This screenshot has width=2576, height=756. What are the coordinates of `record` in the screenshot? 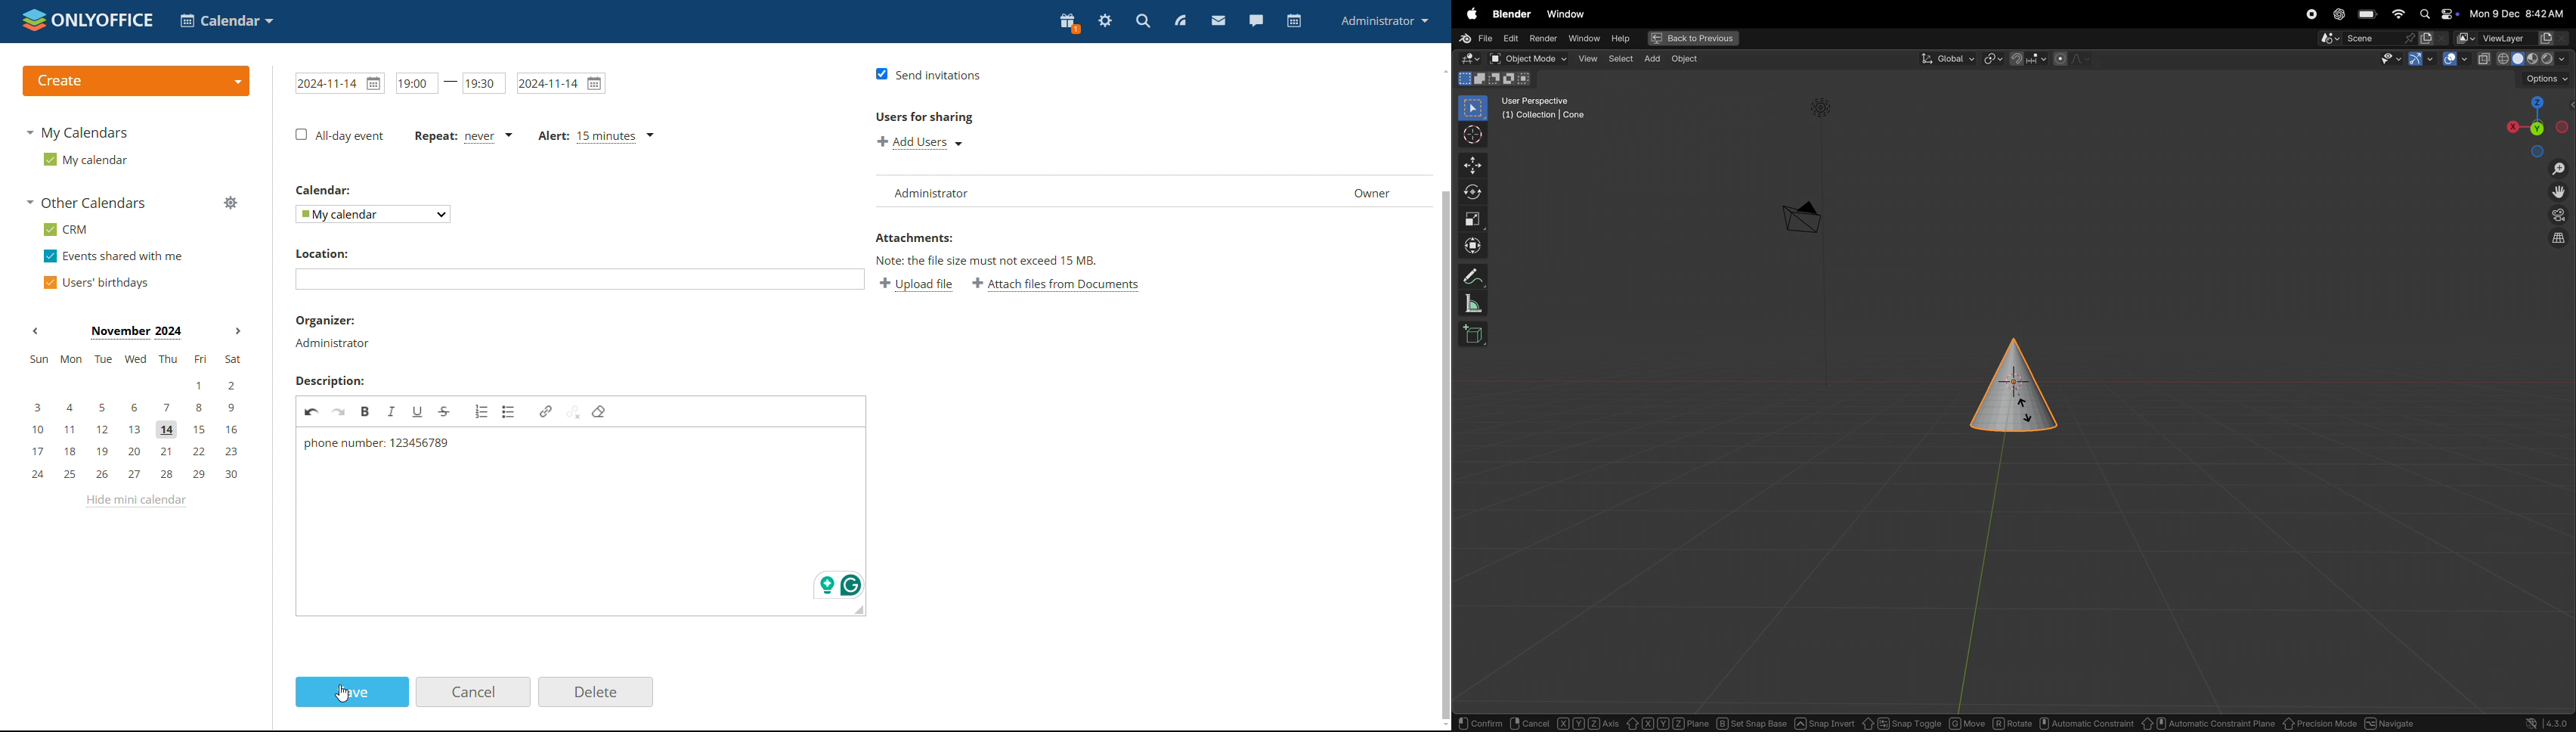 It's located at (2312, 14).